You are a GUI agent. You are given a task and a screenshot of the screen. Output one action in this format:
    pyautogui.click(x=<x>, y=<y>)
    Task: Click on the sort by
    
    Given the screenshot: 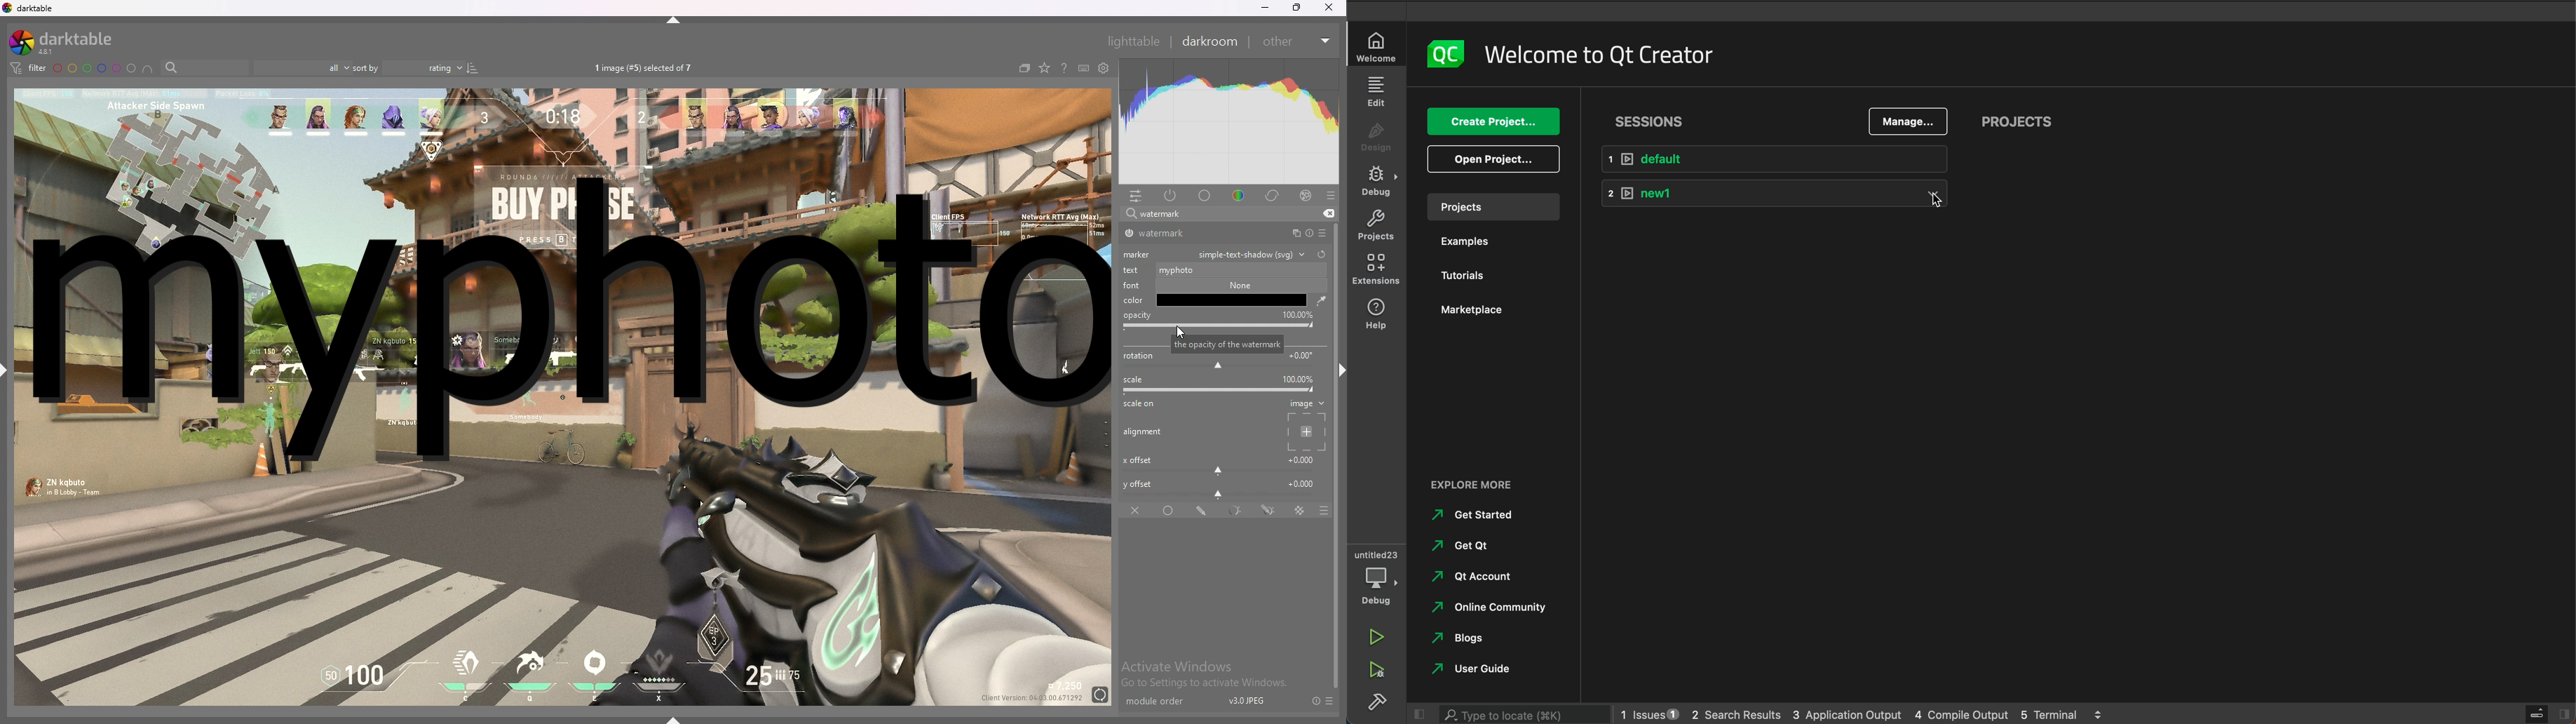 What is the action you would take?
    pyautogui.click(x=407, y=68)
    